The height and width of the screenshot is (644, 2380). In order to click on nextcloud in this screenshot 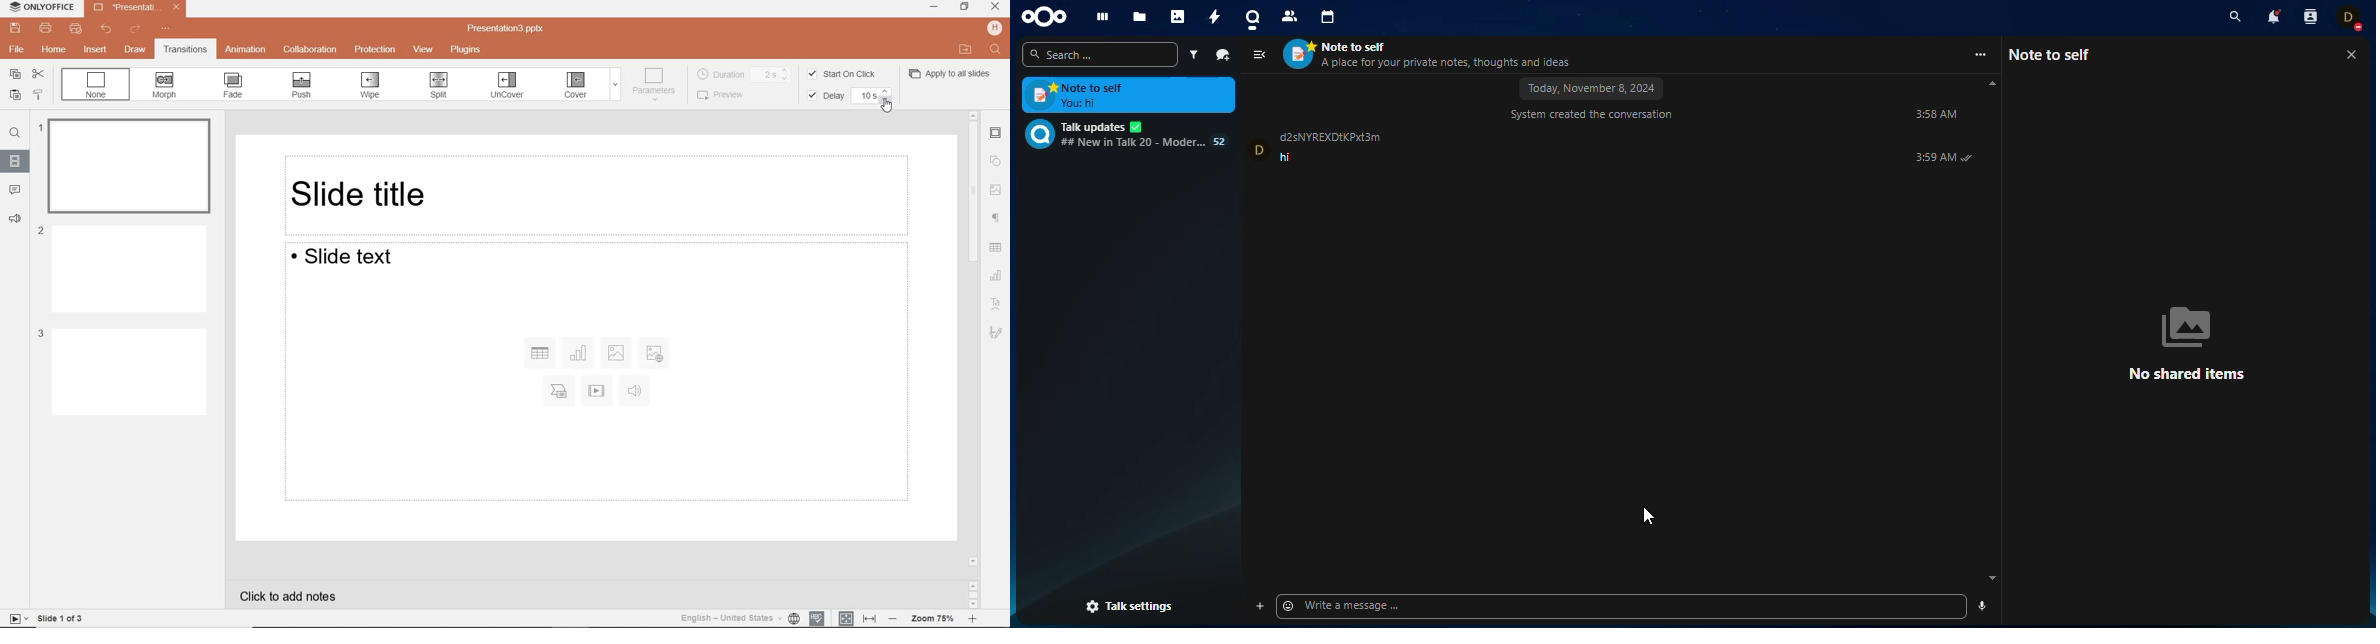, I will do `click(1050, 17)`.